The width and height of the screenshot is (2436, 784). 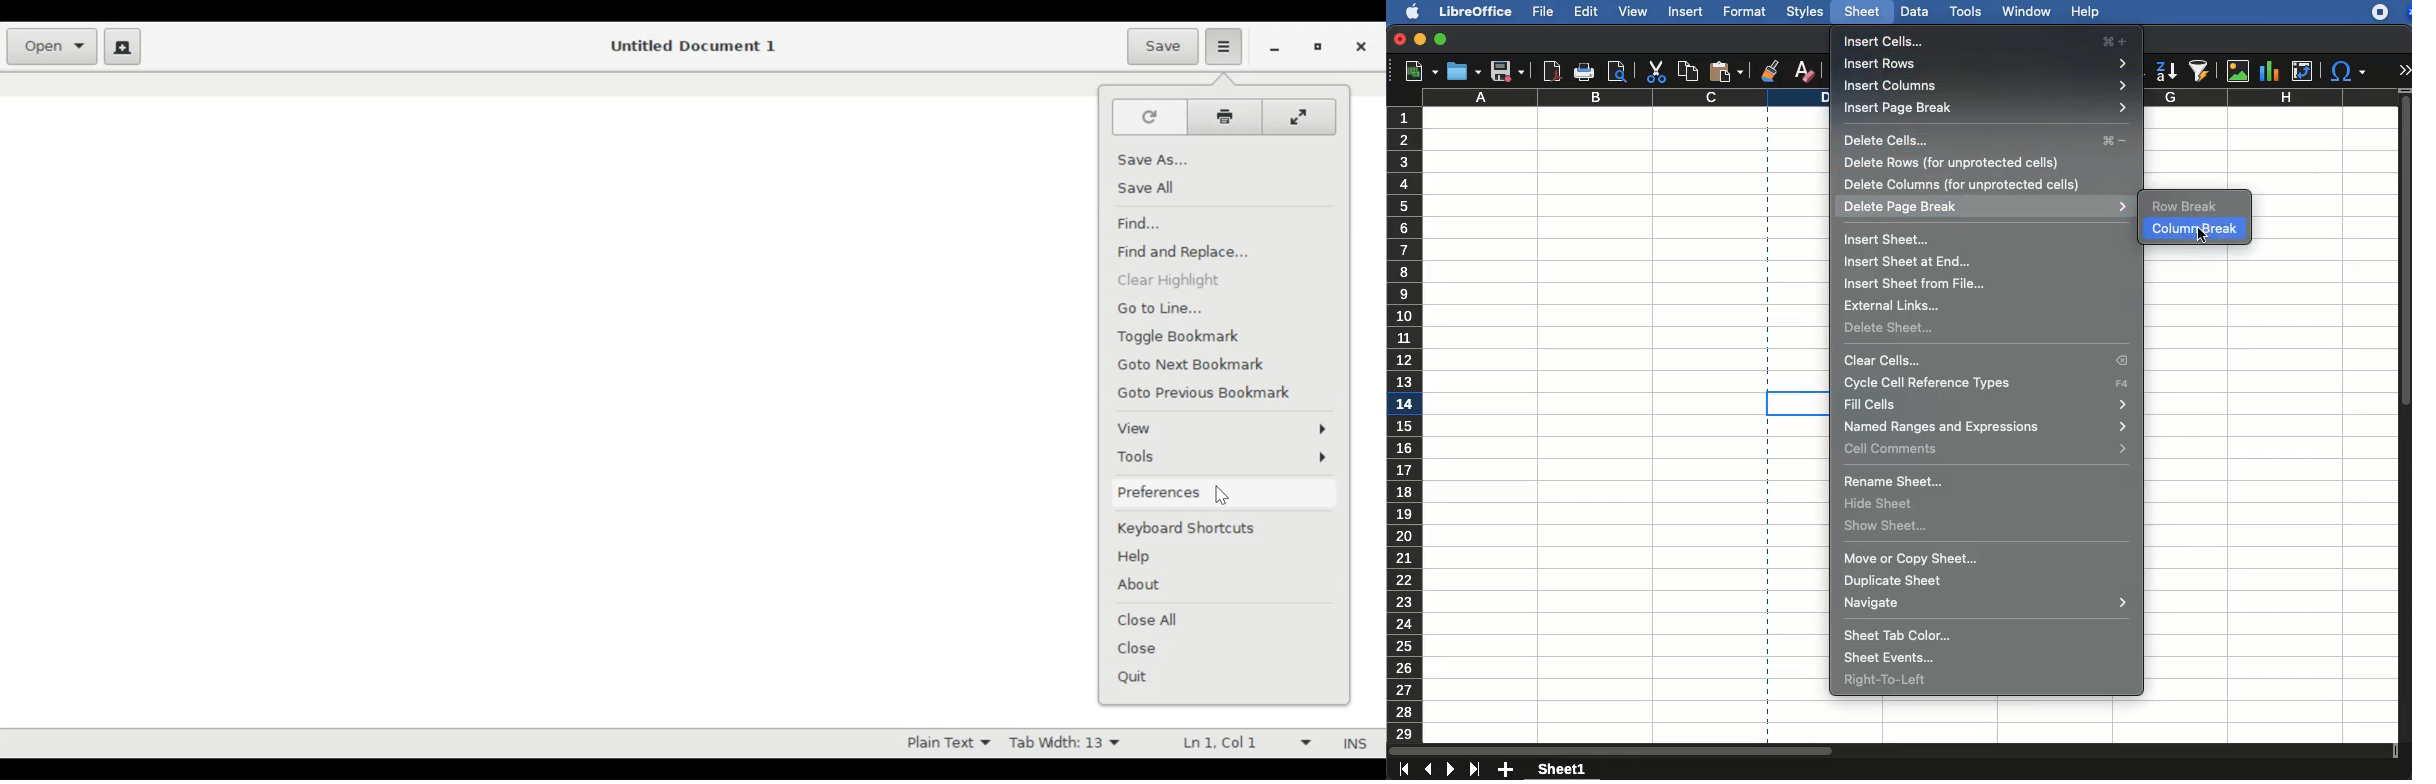 What do you see at coordinates (1767, 585) in the screenshot?
I see `page break` at bounding box center [1767, 585].